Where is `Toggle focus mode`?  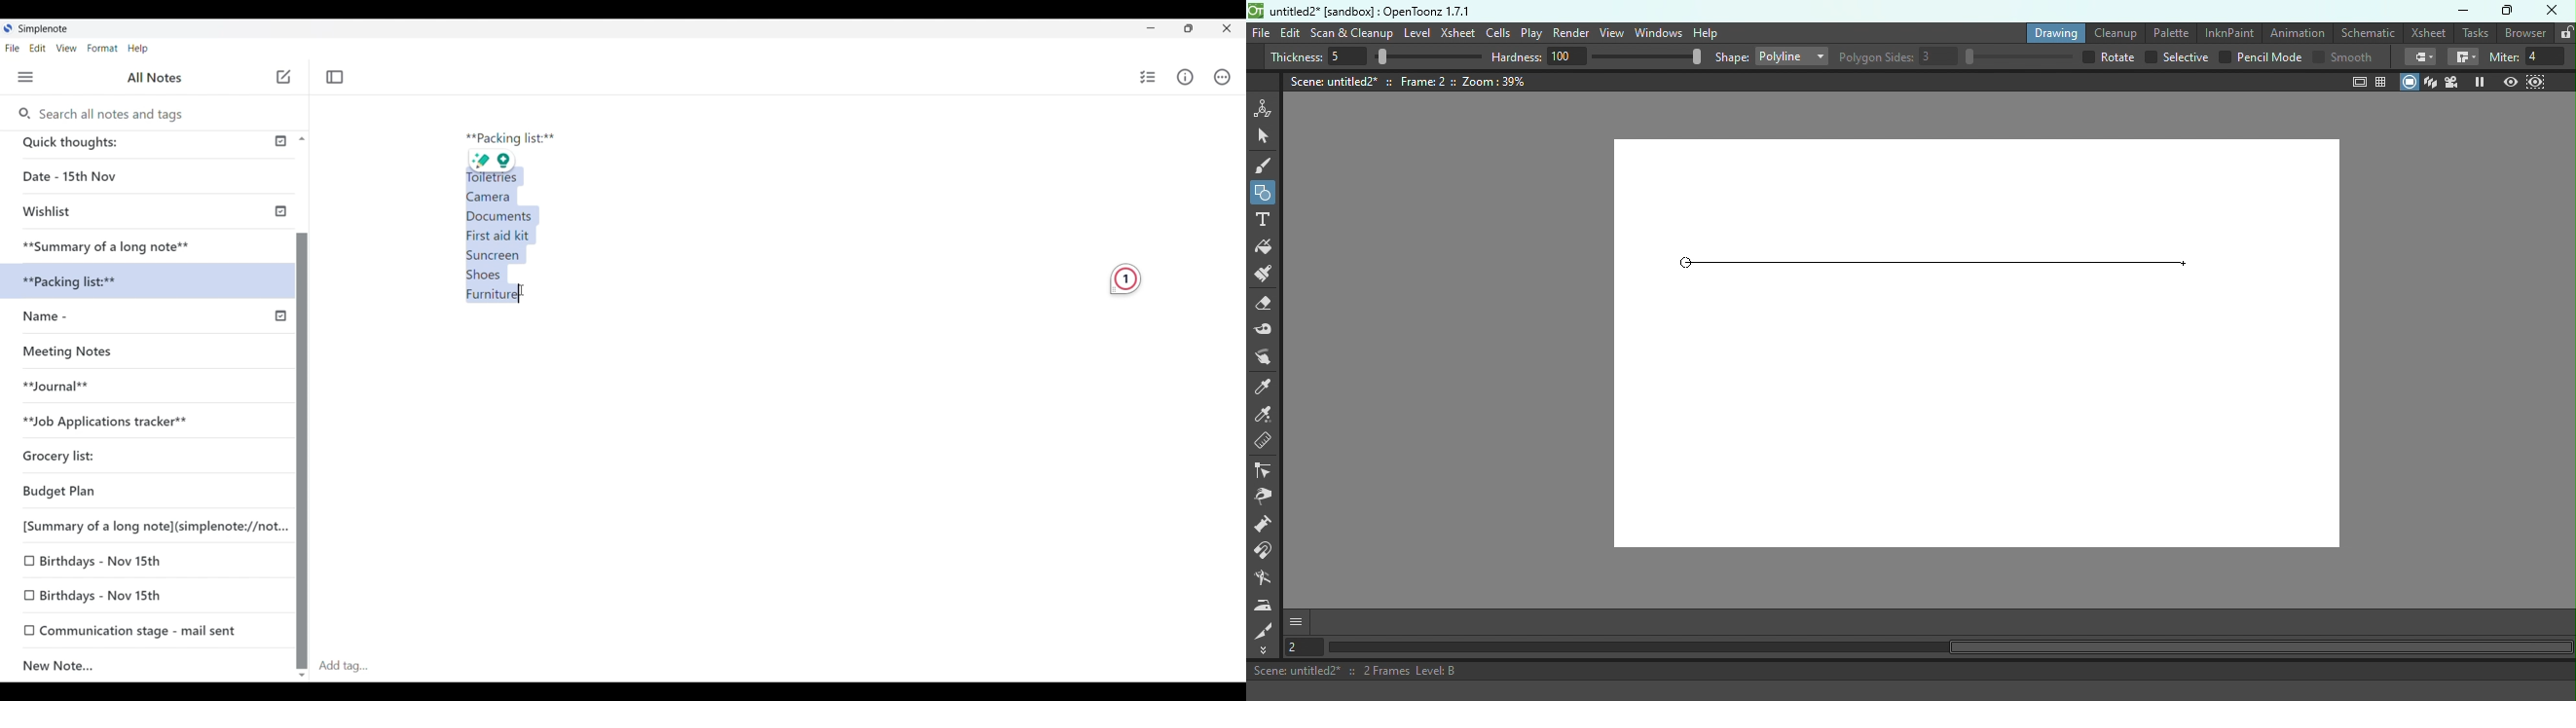
Toggle focus mode is located at coordinates (335, 77).